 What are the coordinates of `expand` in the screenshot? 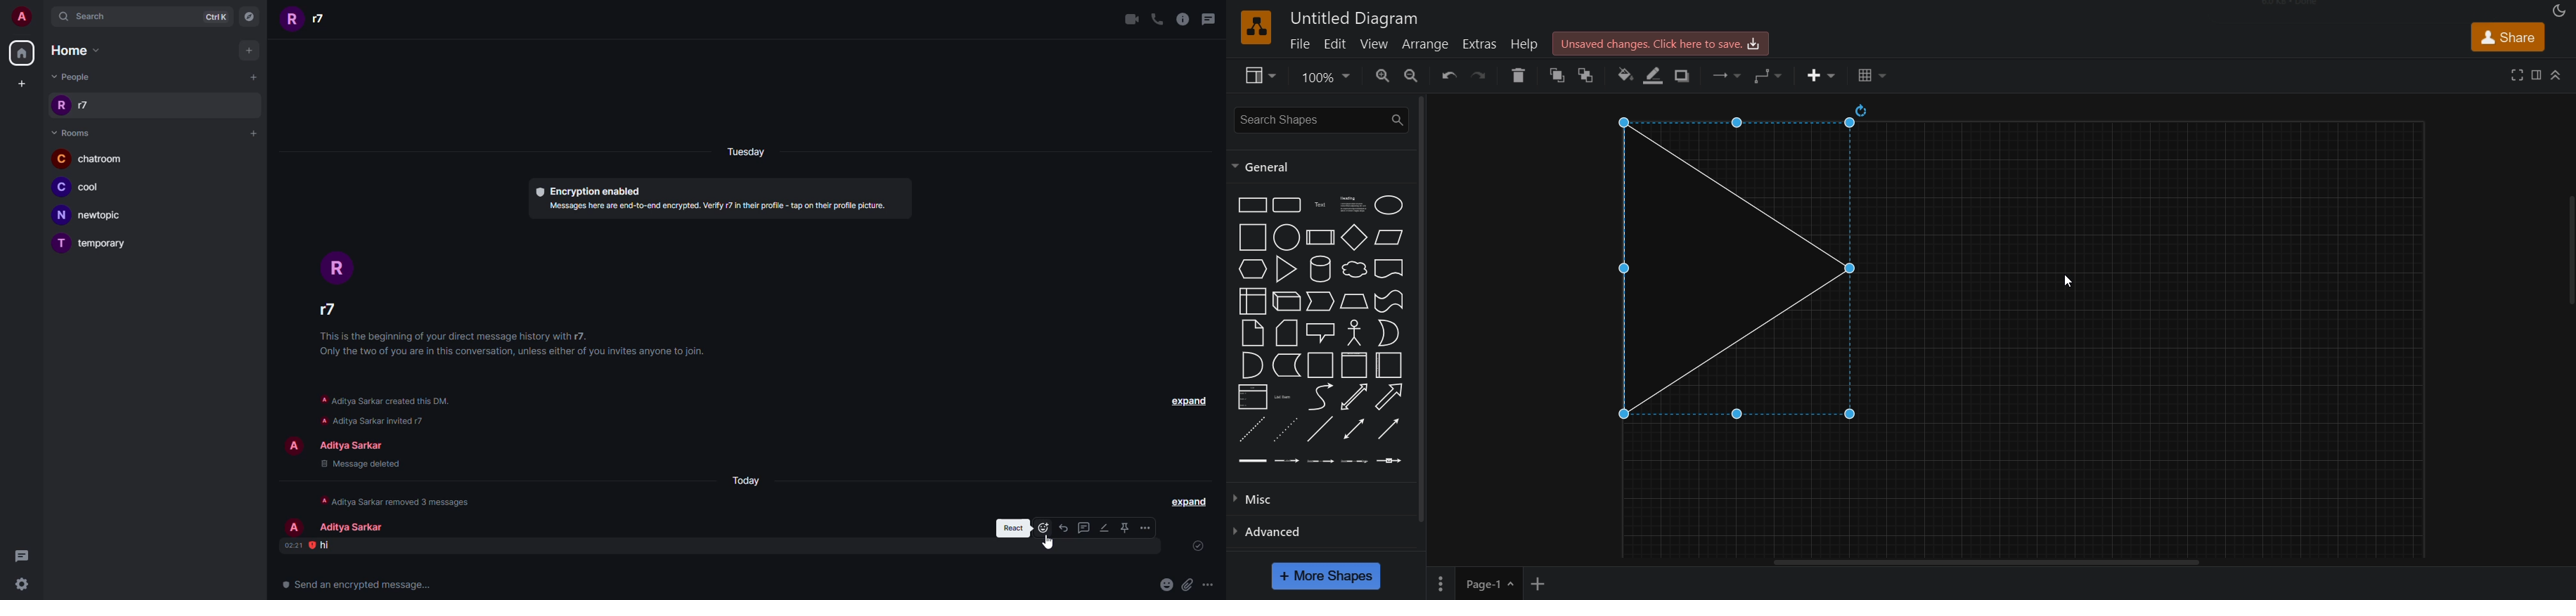 It's located at (1190, 500).